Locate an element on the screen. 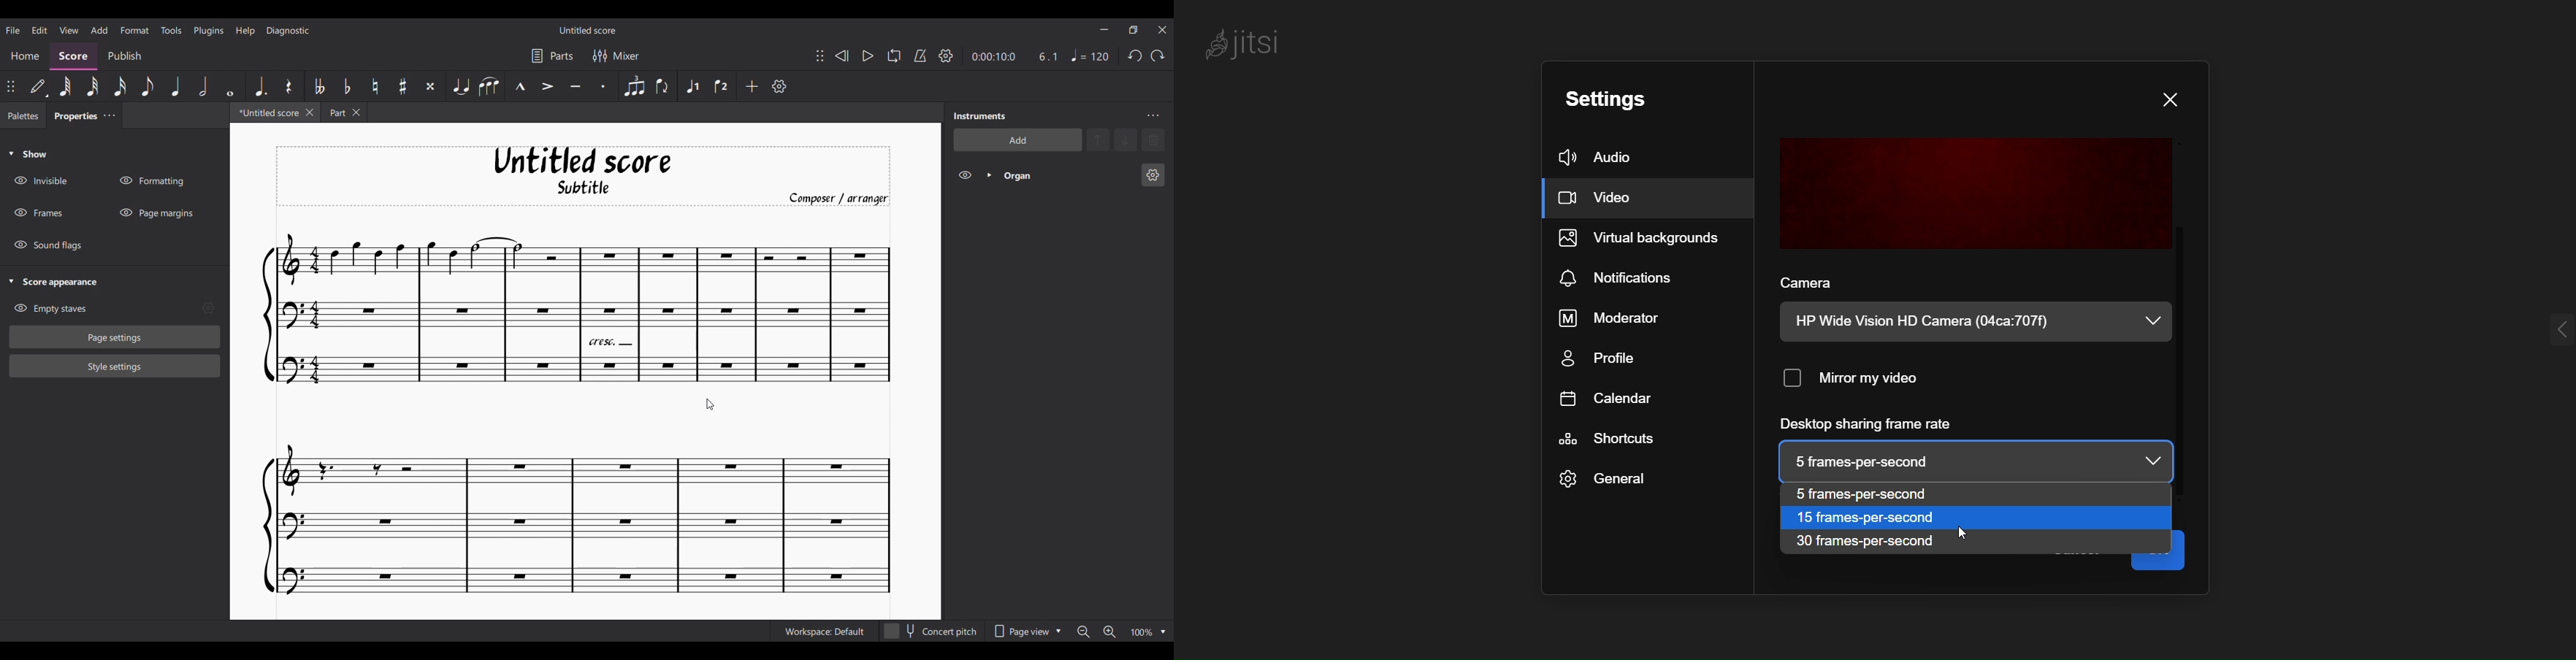  Close current tab is located at coordinates (309, 112).